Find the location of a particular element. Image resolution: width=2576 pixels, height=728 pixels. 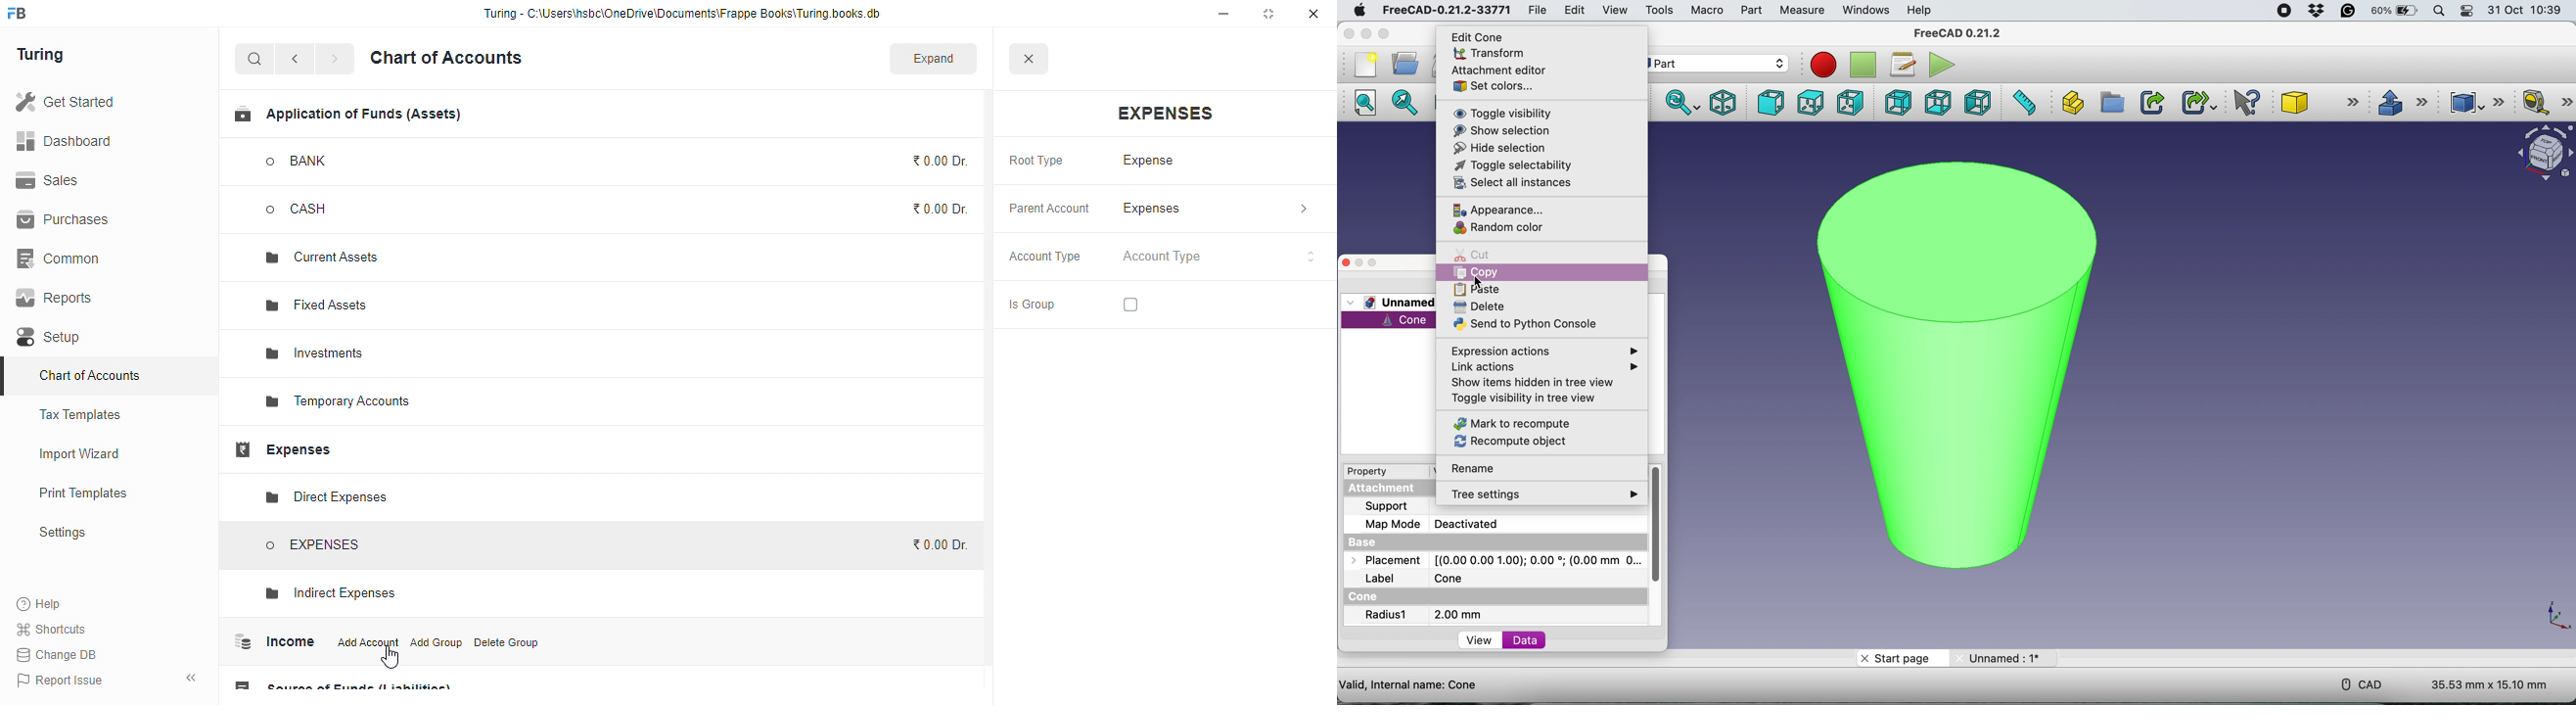

settings is located at coordinates (62, 532).